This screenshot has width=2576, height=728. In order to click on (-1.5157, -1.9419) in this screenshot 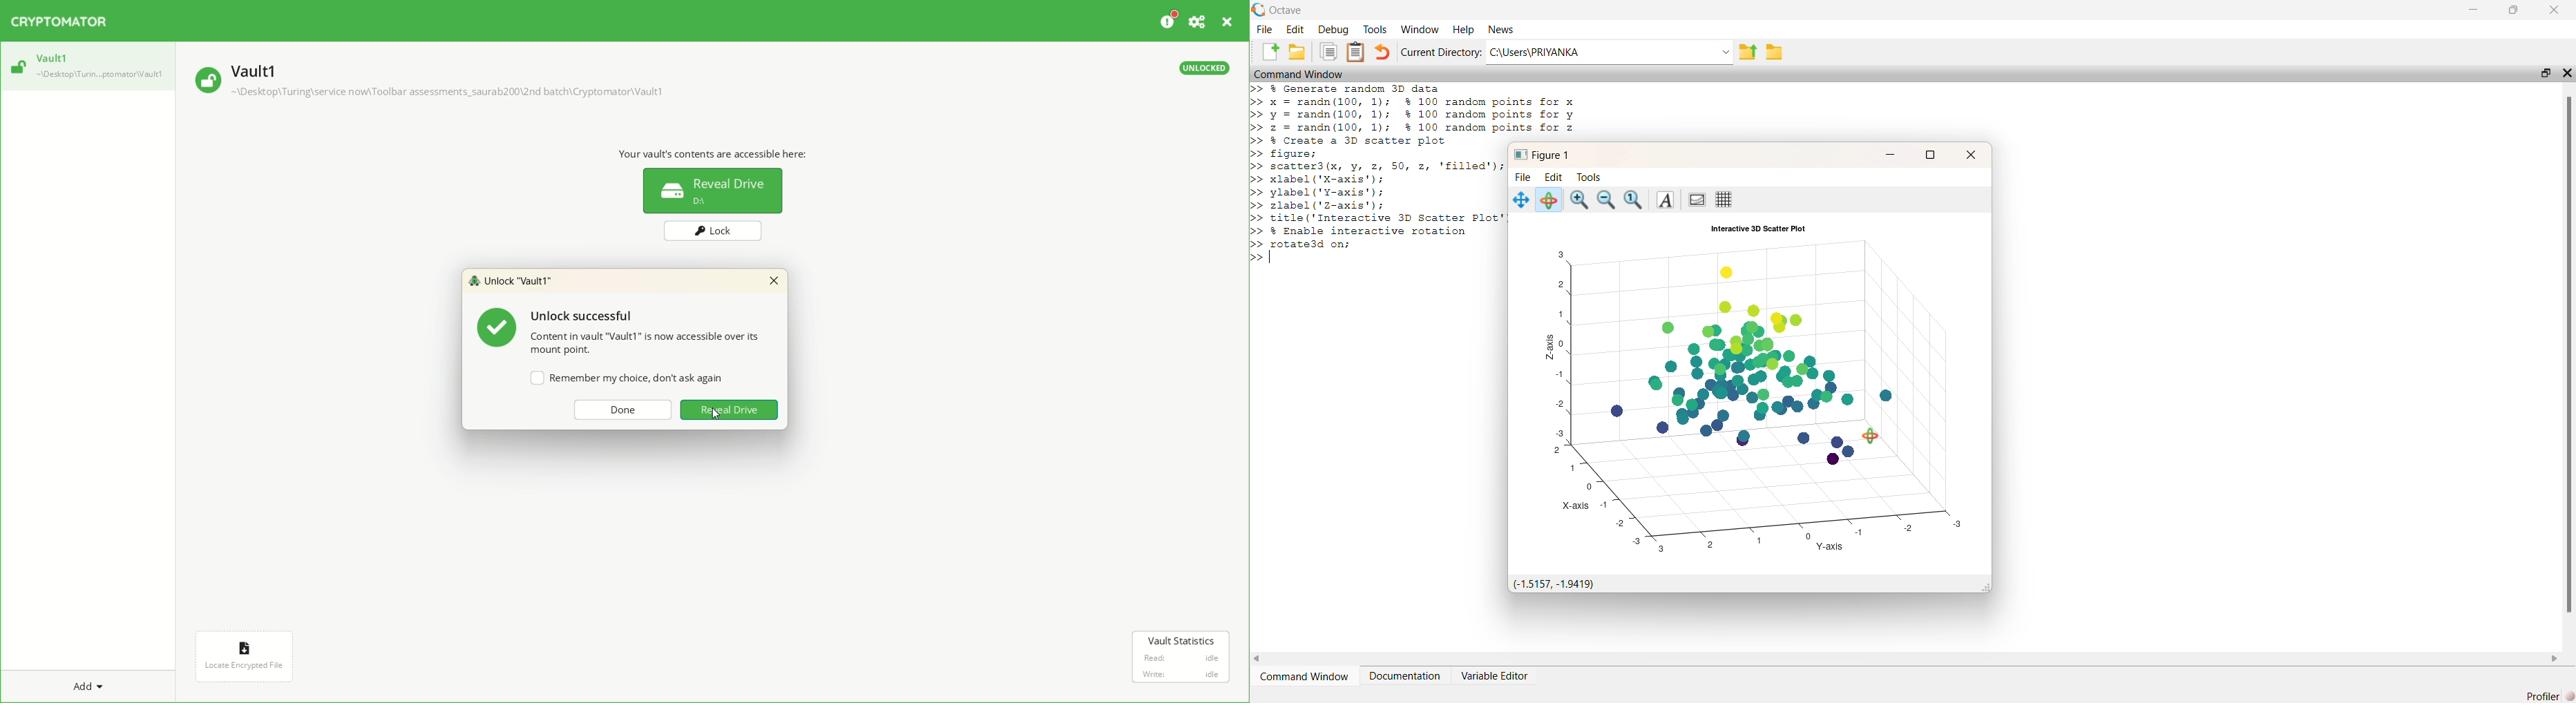, I will do `click(1556, 584)`.